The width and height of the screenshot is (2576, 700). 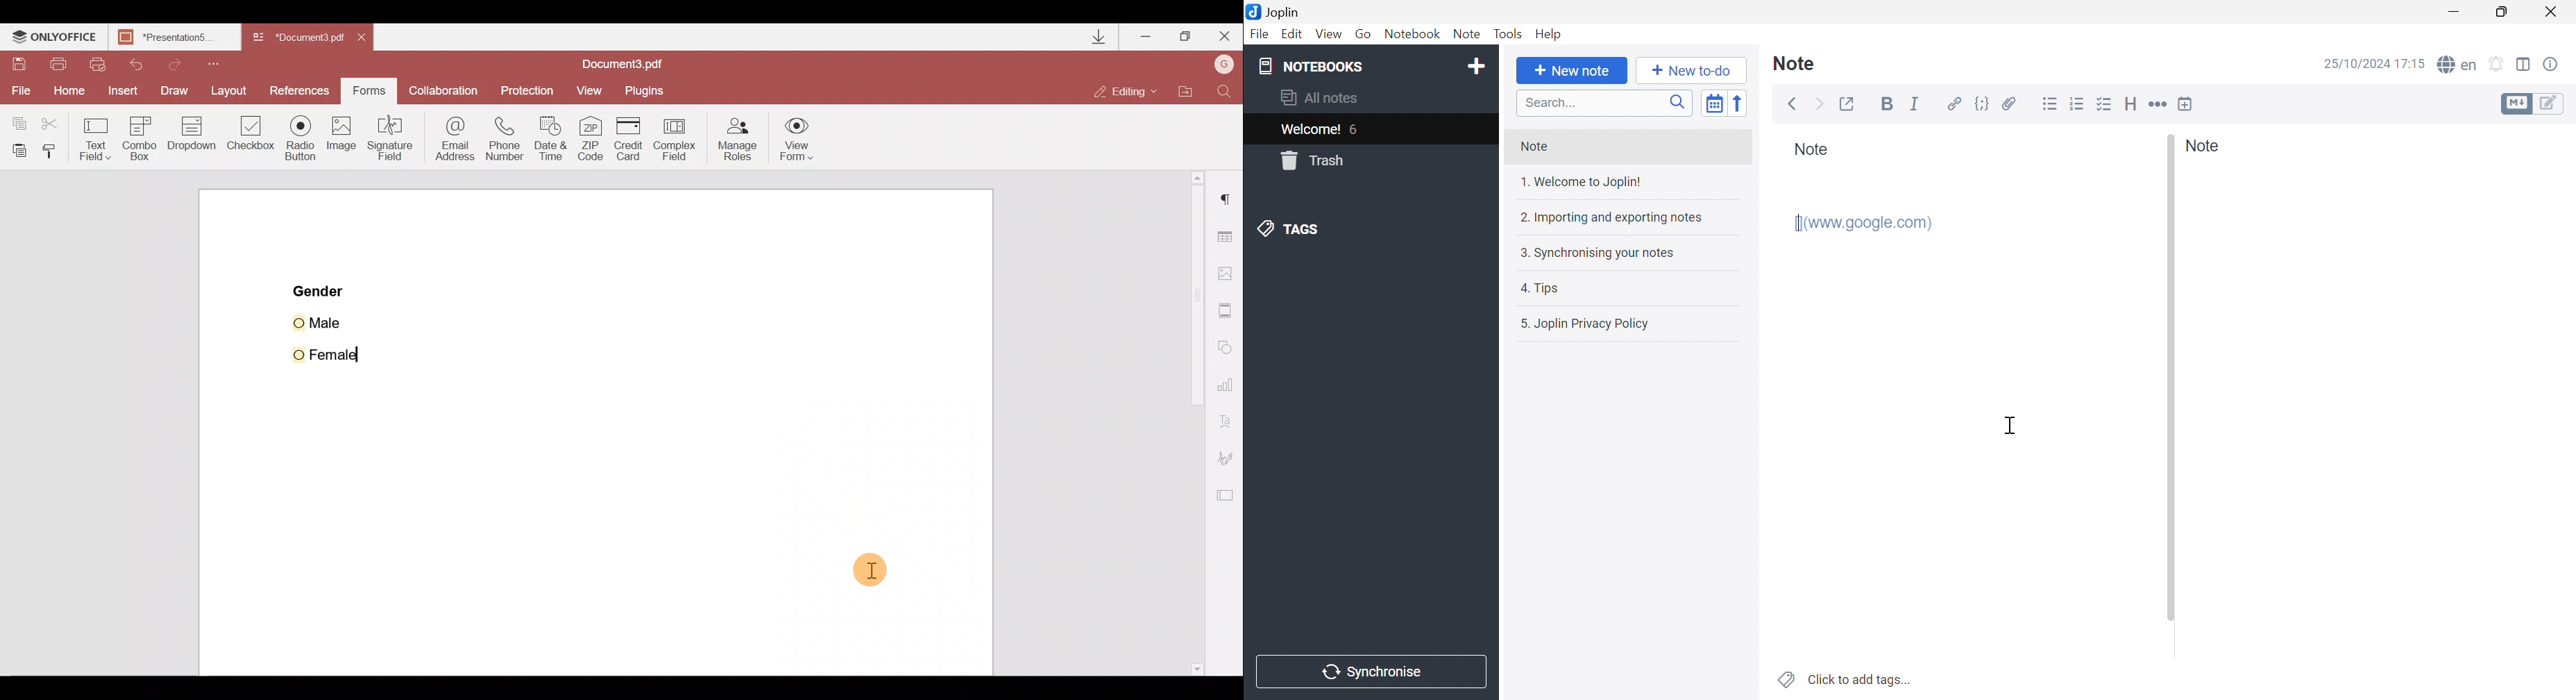 I want to click on + New note, so click(x=1573, y=71).